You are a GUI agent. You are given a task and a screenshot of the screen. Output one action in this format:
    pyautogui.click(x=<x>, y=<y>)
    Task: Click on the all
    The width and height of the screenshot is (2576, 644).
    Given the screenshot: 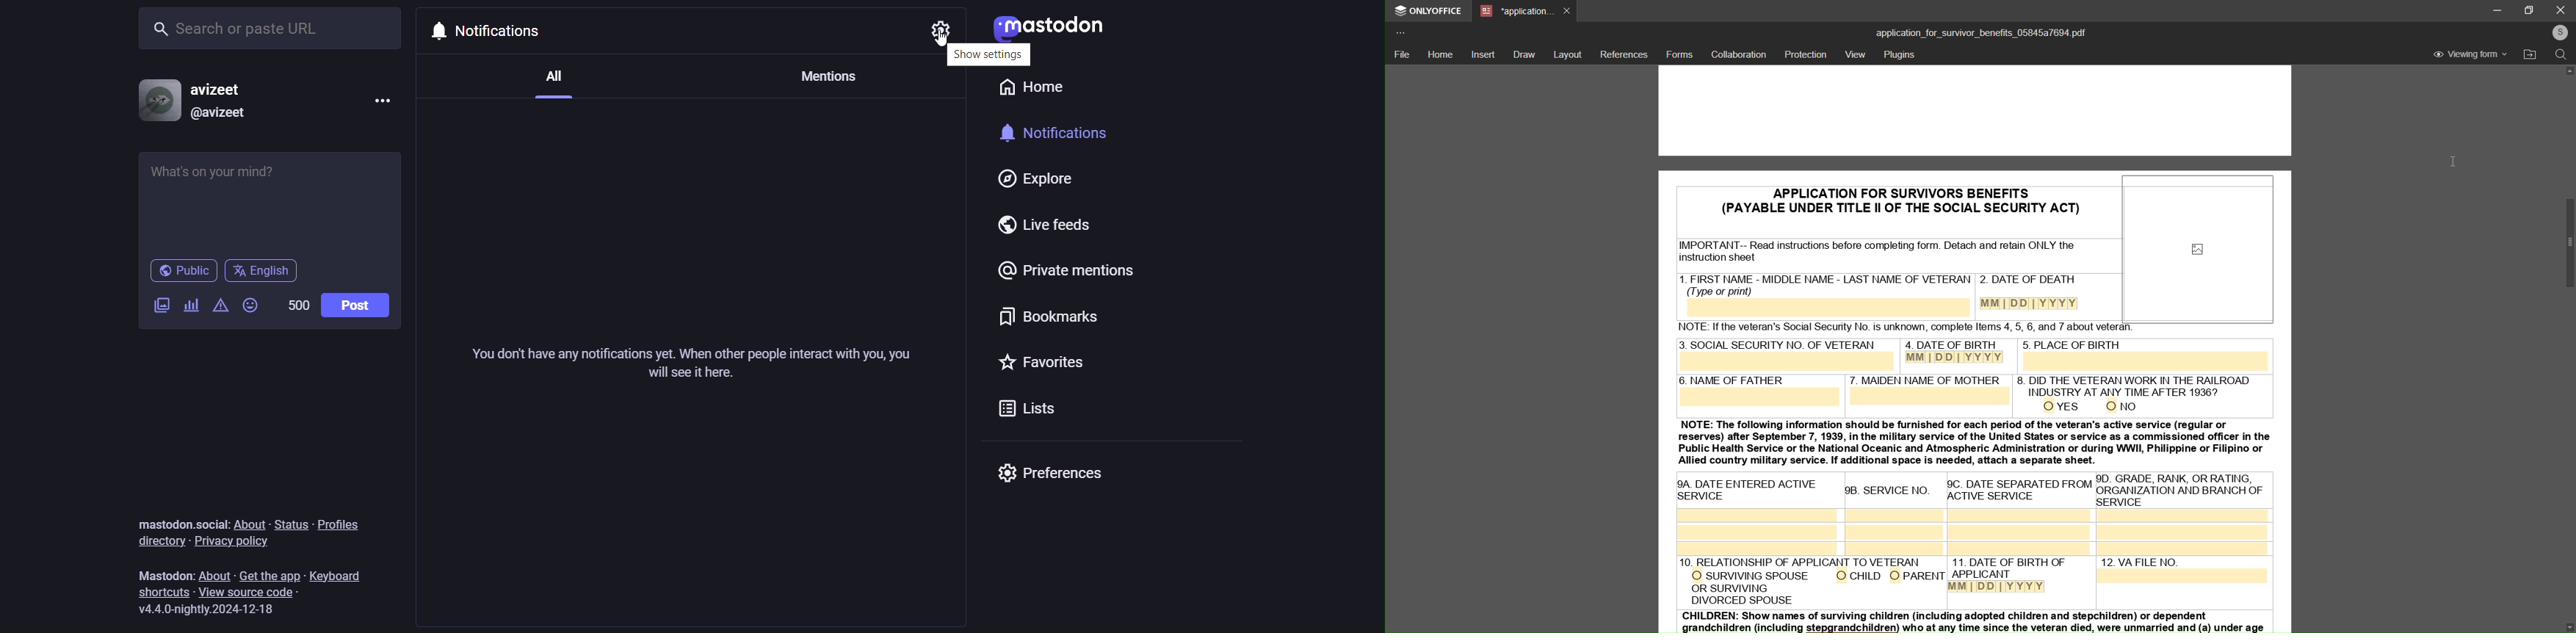 What is the action you would take?
    pyautogui.click(x=551, y=87)
    